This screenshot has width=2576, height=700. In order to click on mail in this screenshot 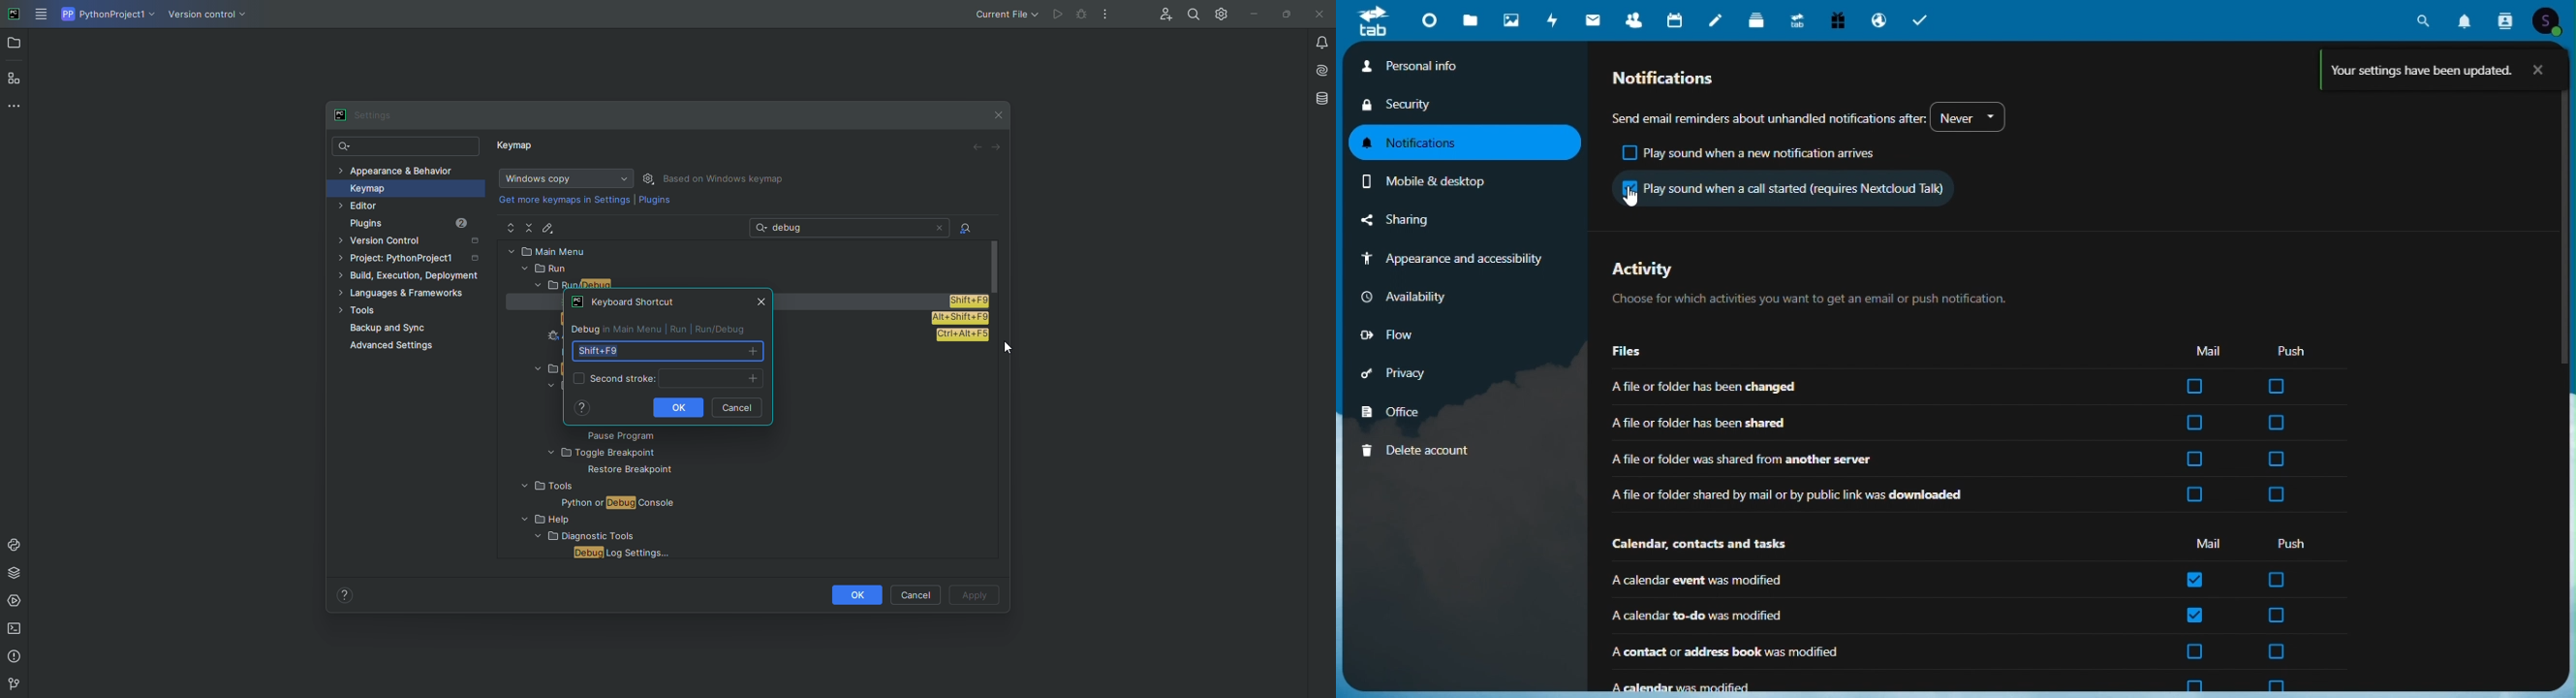, I will do `click(1594, 19)`.